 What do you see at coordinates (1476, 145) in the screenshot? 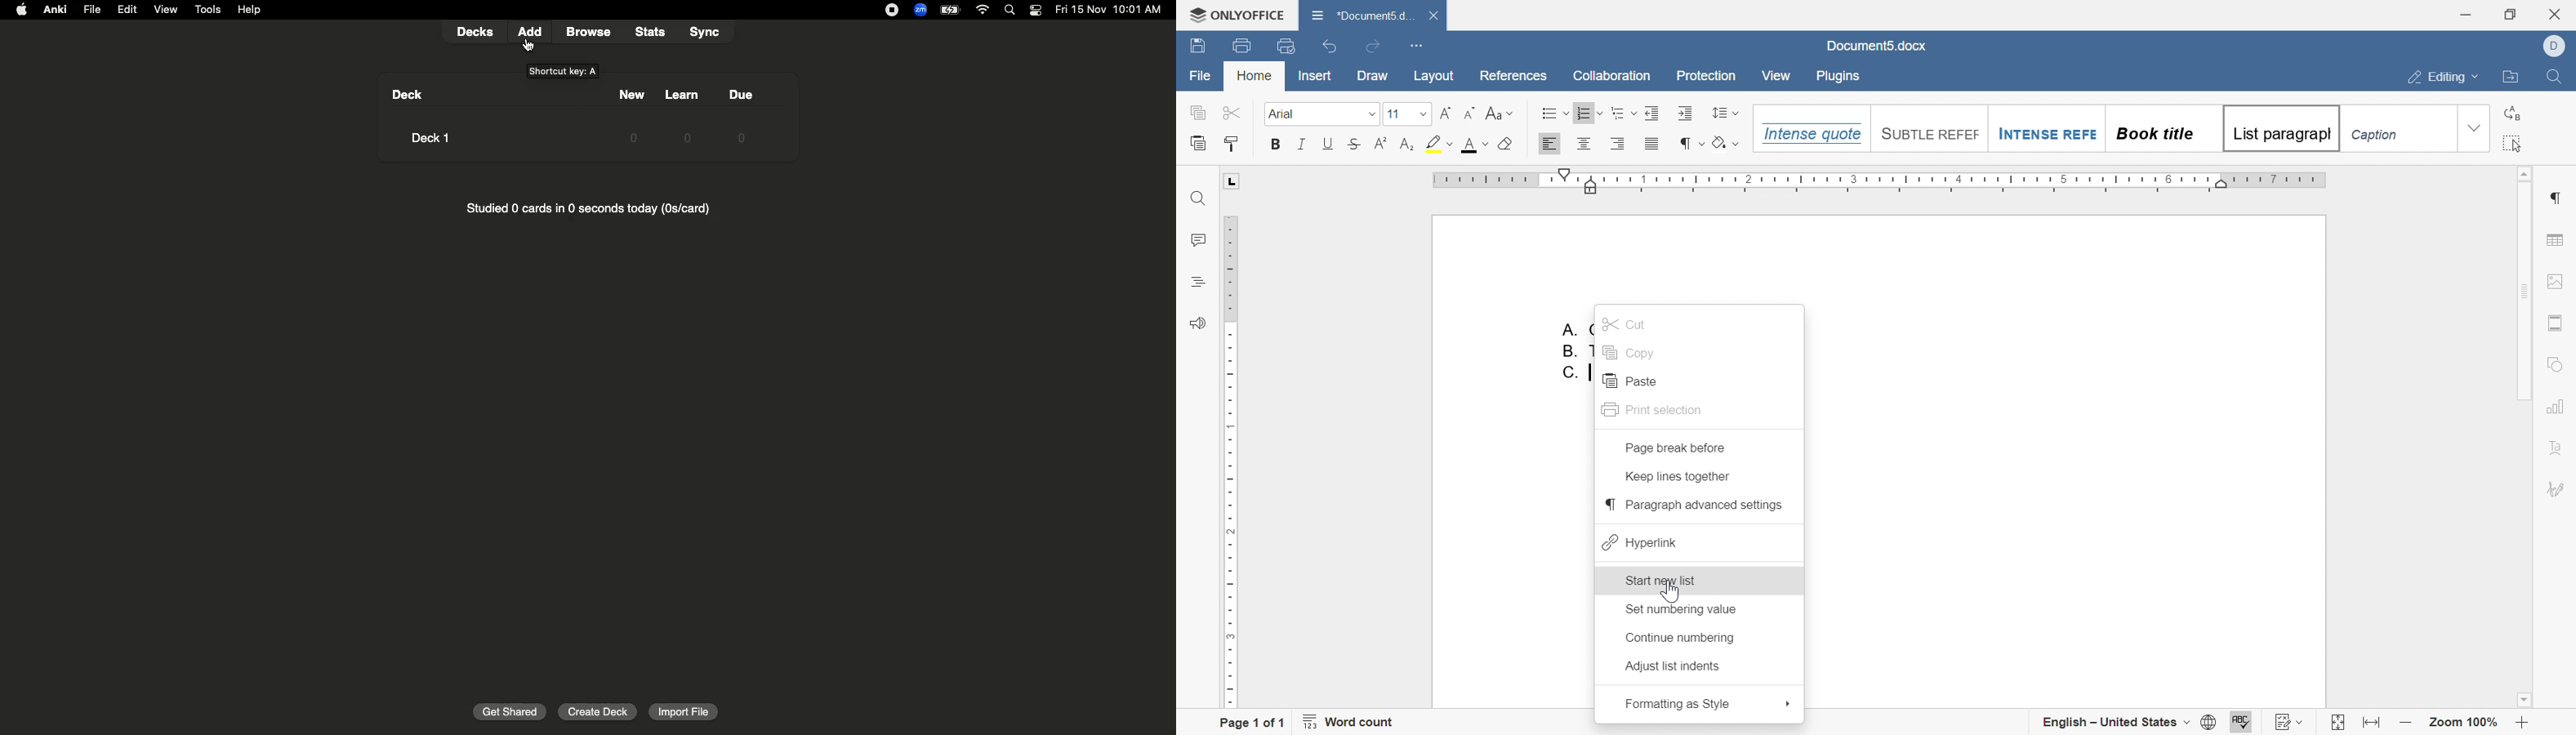
I see `font color` at bounding box center [1476, 145].